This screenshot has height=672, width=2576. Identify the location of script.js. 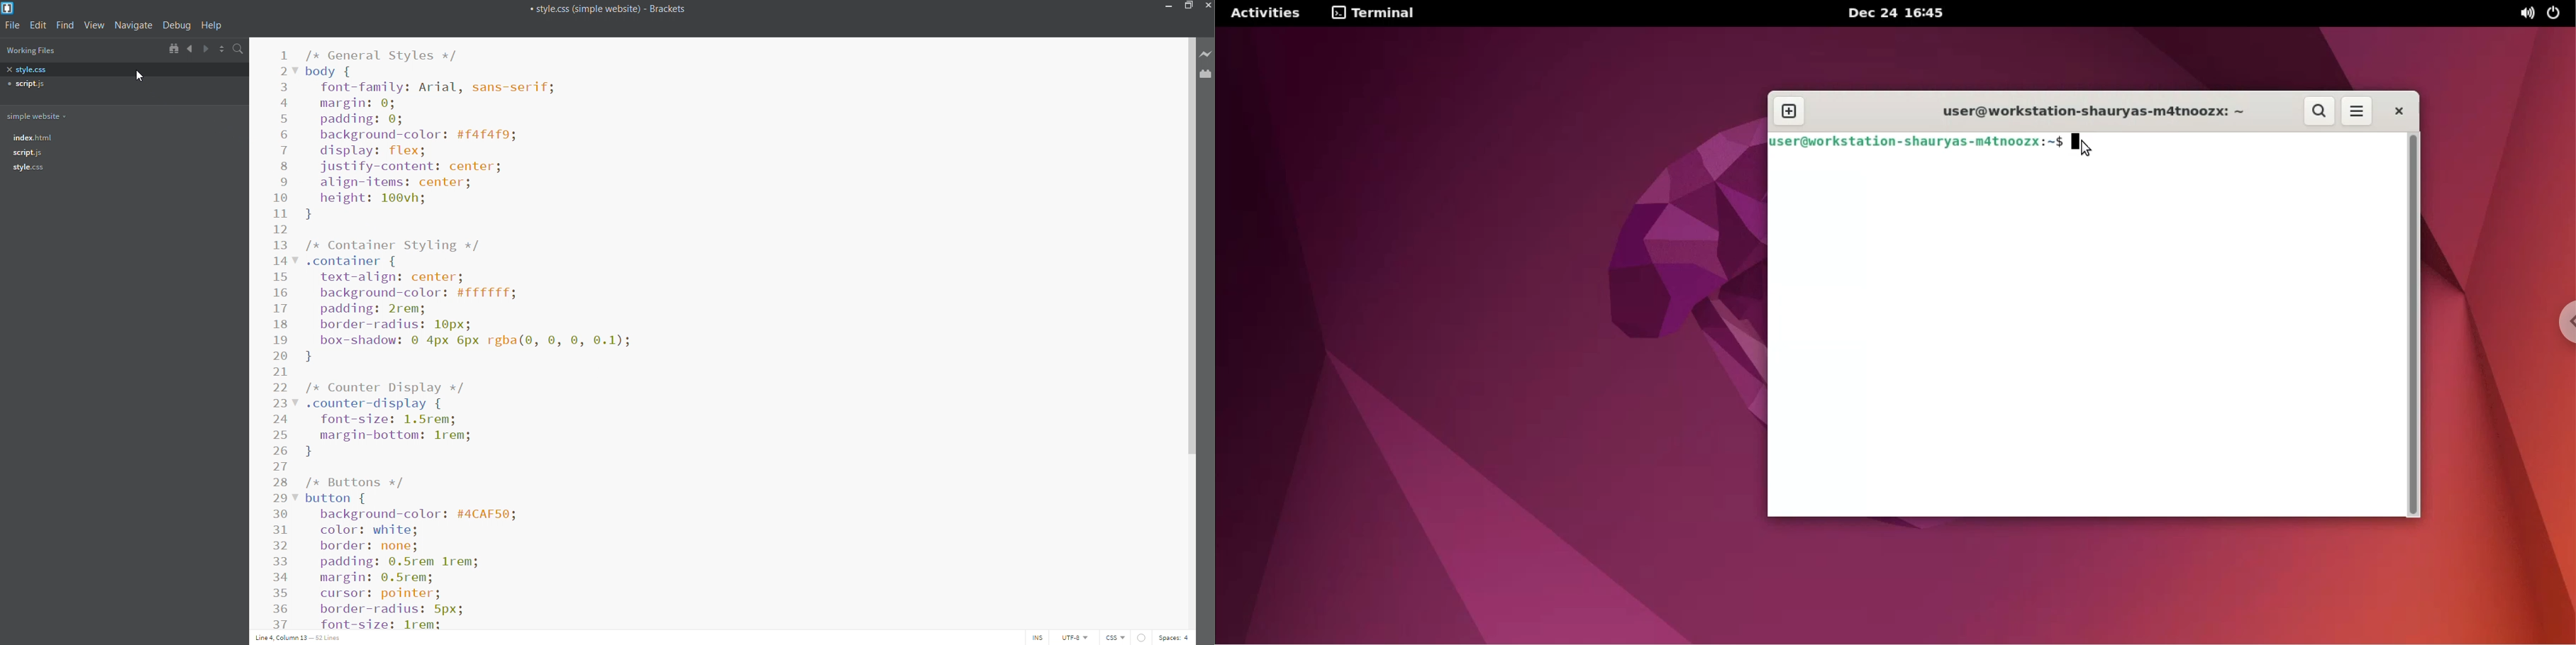
(121, 83).